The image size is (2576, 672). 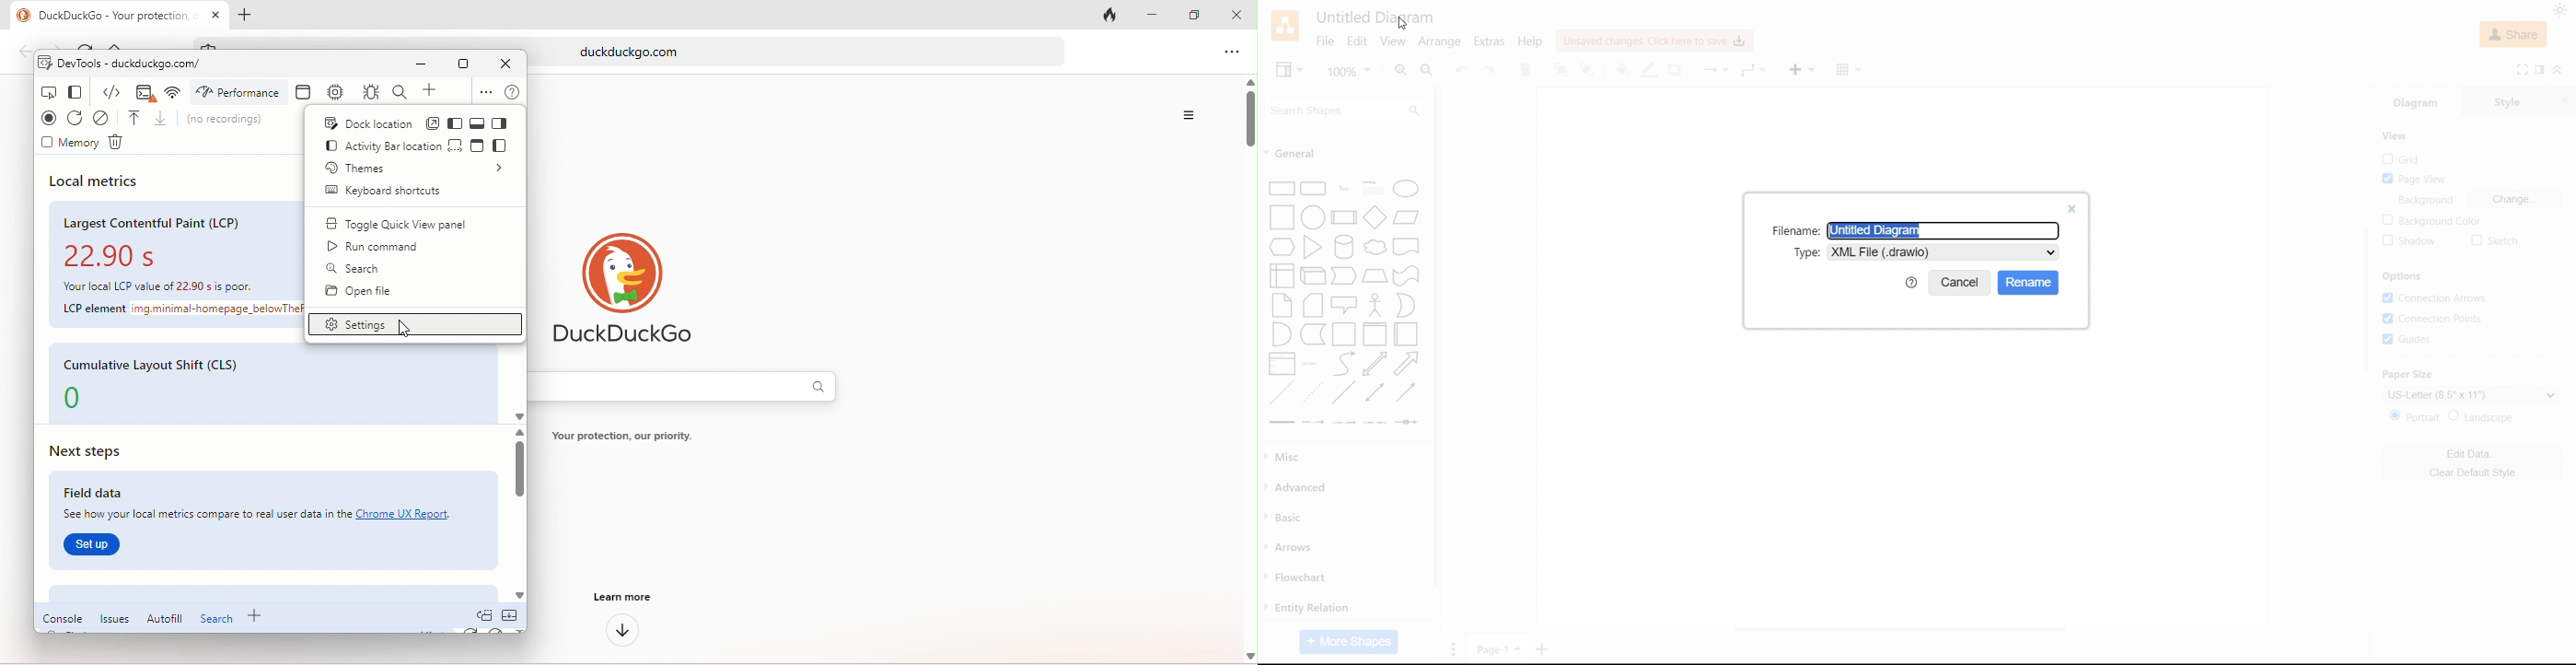 What do you see at coordinates (1806, 251) in the screenshot?
I see `text` at bounding box center [1806, 251].